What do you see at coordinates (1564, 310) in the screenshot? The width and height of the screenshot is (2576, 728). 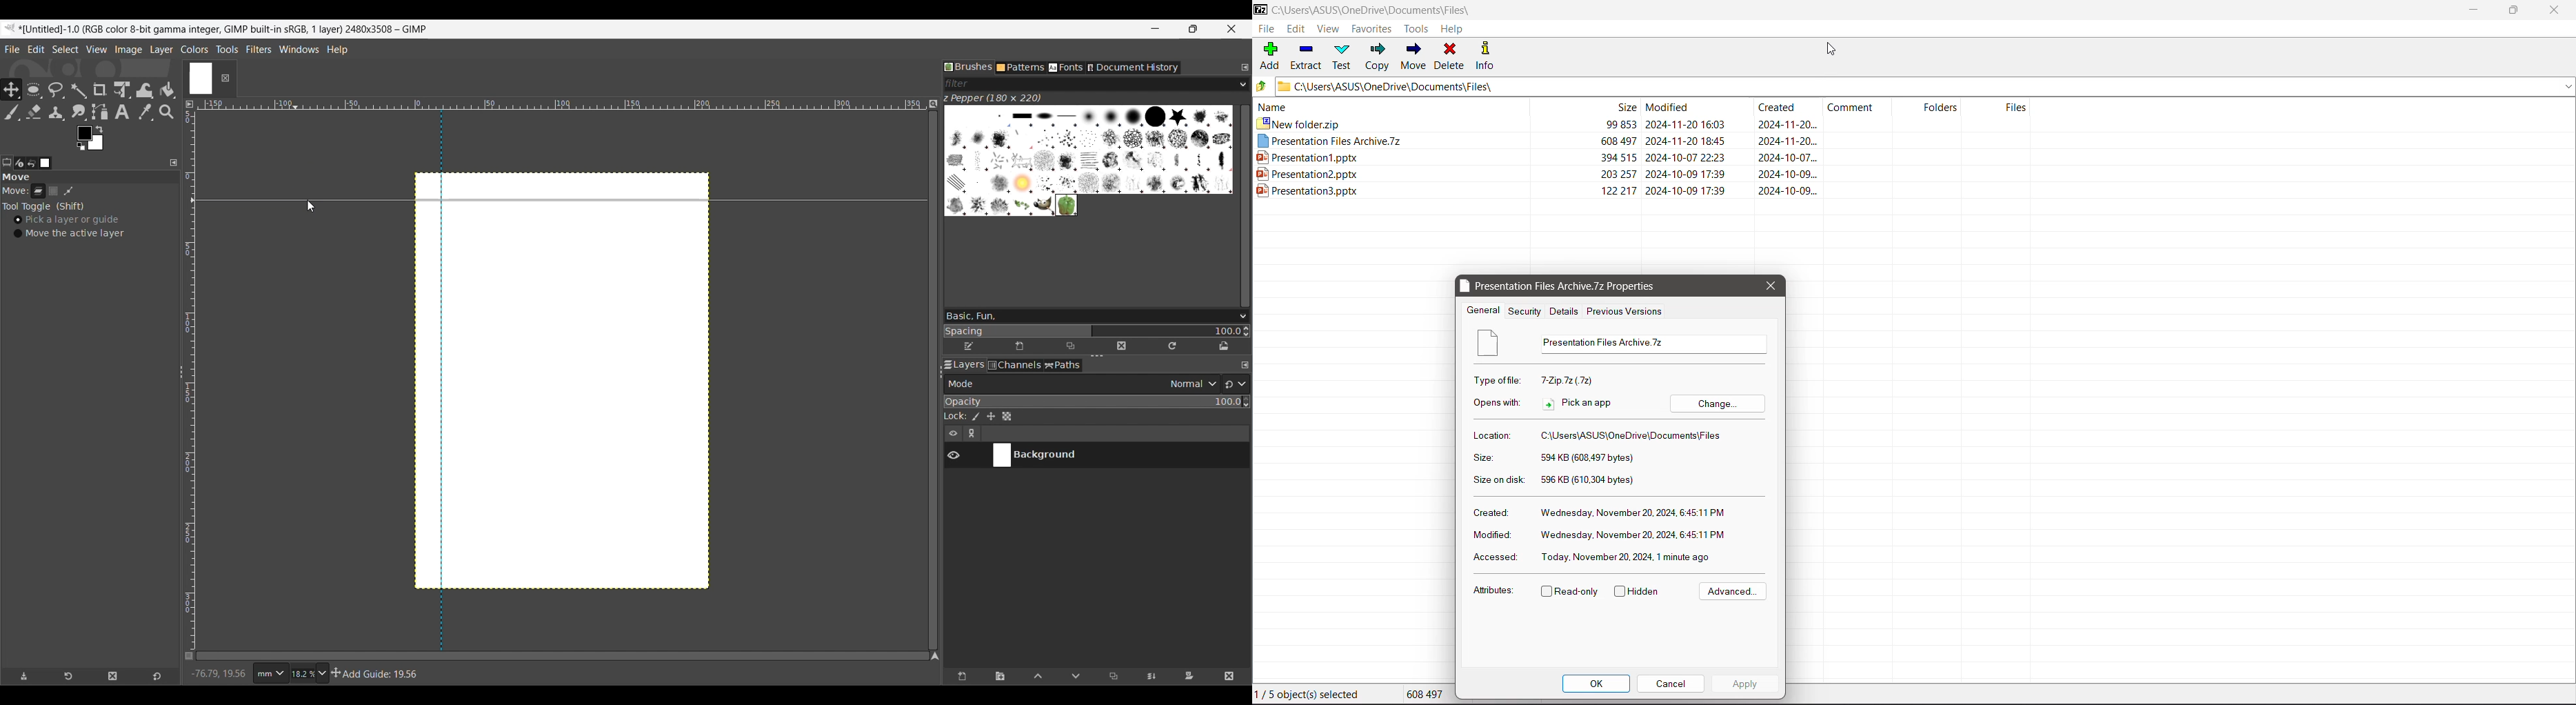 I see `Details` at bounding box center [1564, 310].